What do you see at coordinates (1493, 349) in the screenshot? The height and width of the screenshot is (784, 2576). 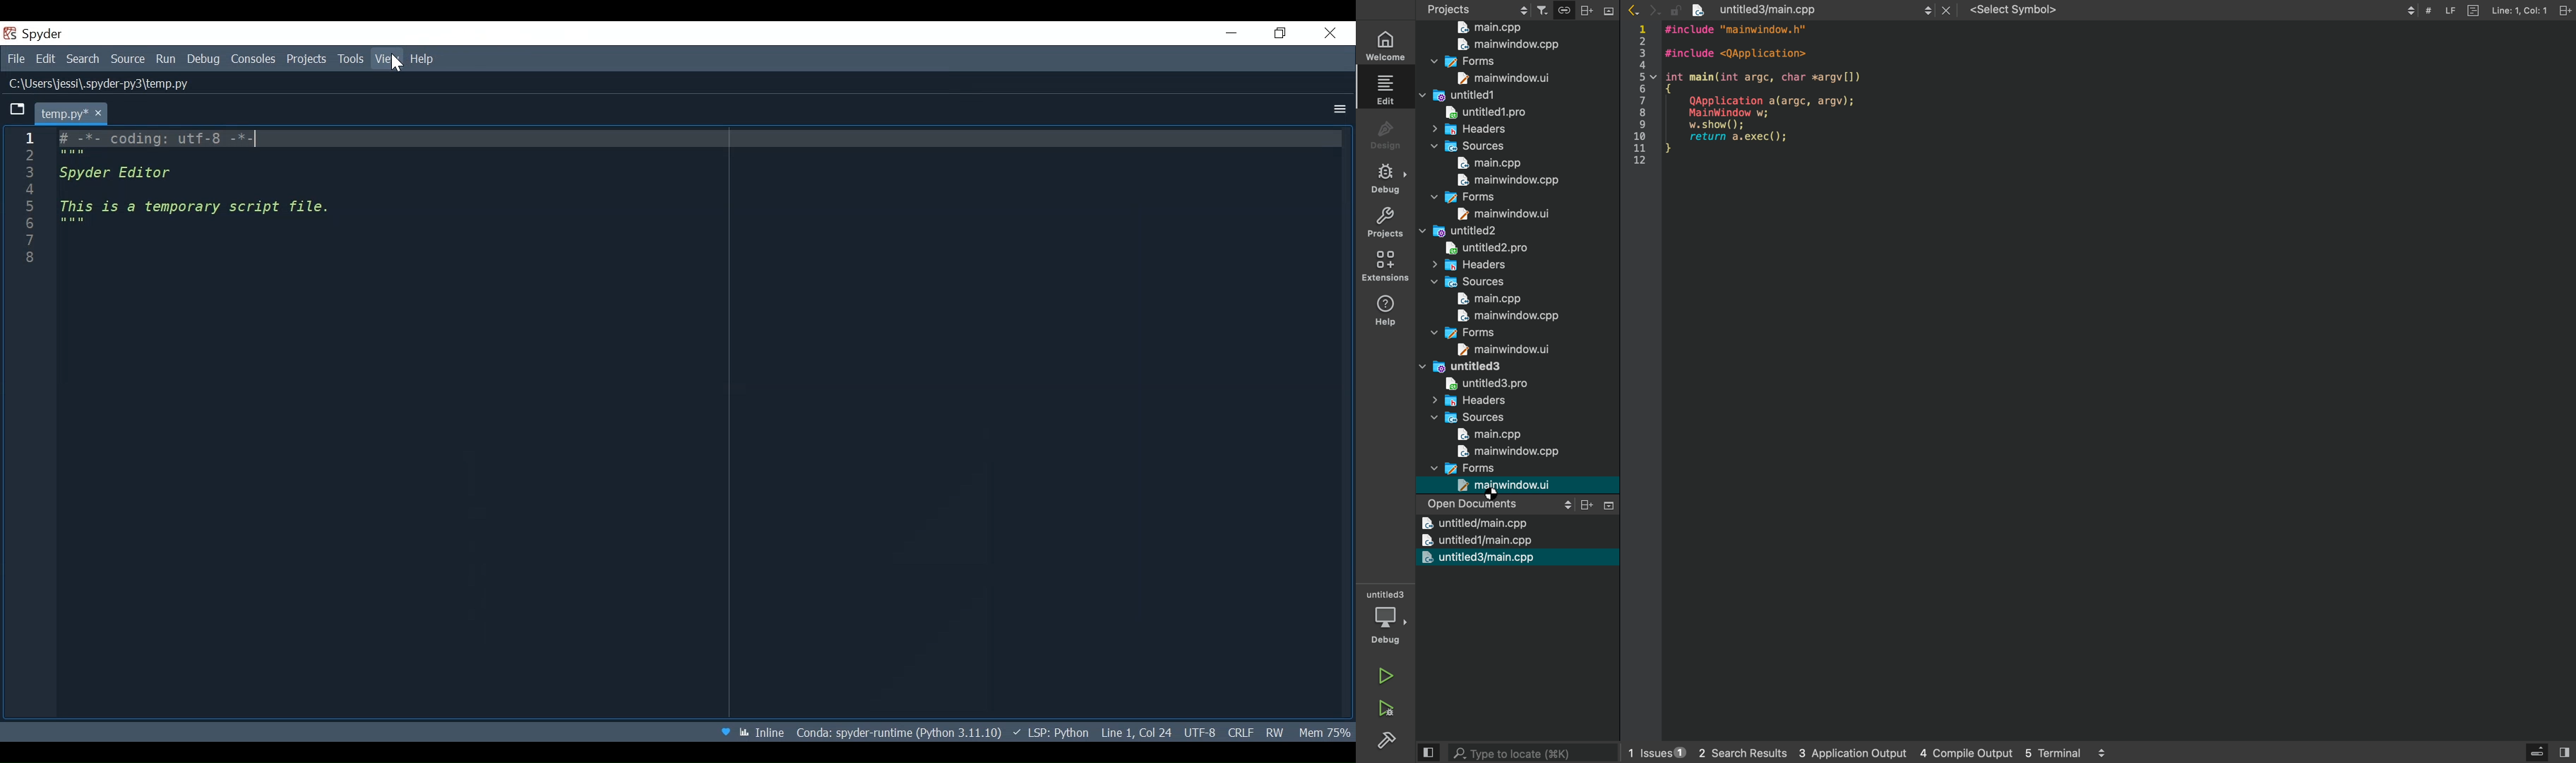 I see `Forms` at bounding box center [1493, 349].